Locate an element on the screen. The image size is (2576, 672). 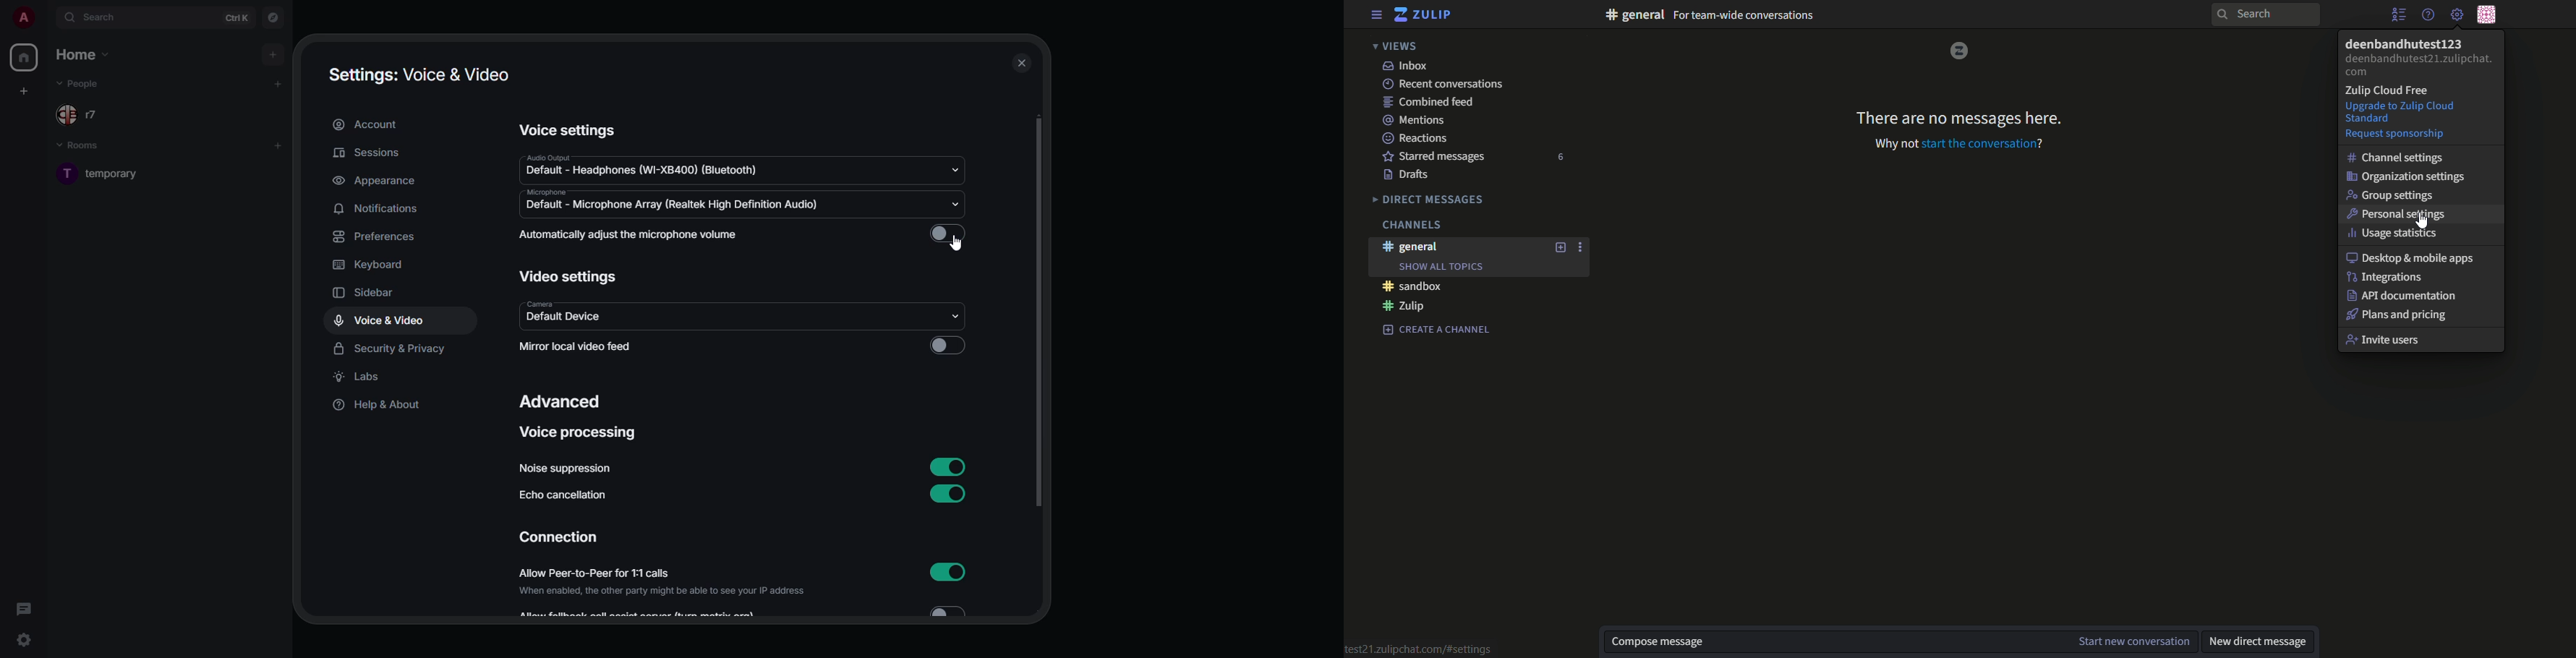
text is located at coordinates (1710, 15).